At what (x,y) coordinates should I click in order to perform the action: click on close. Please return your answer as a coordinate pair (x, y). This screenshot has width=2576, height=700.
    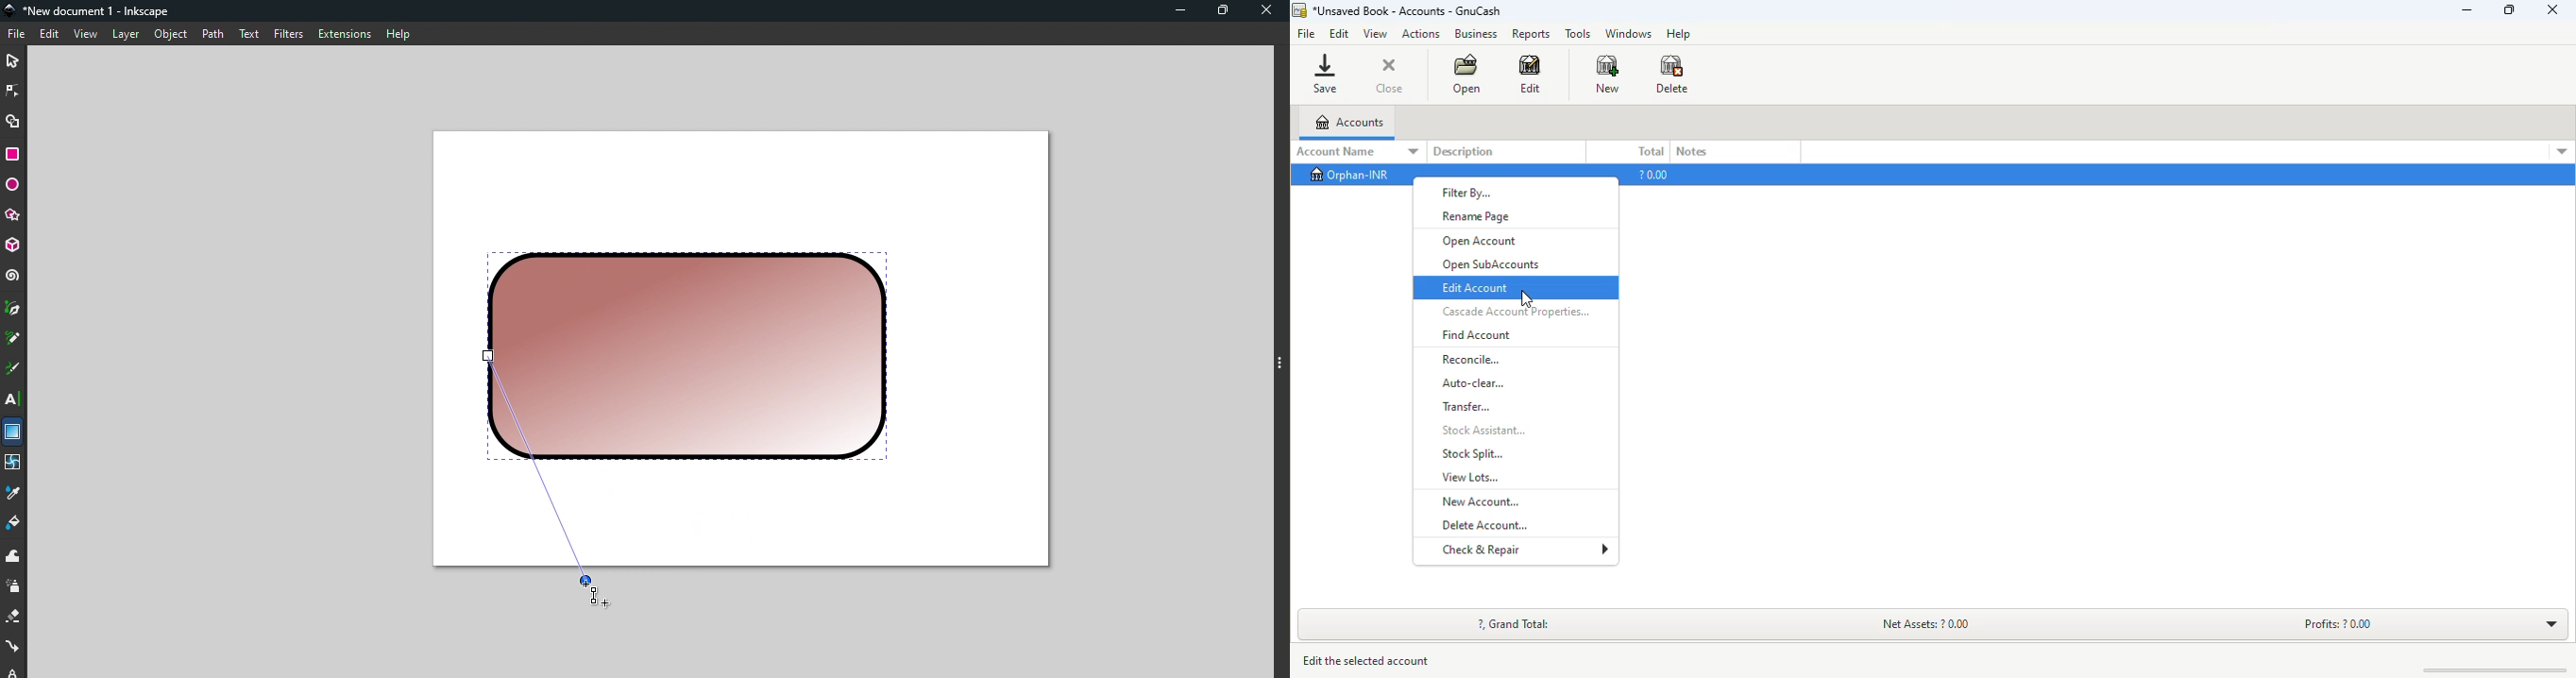
    Looking at the image, I should click on (1389, 75).